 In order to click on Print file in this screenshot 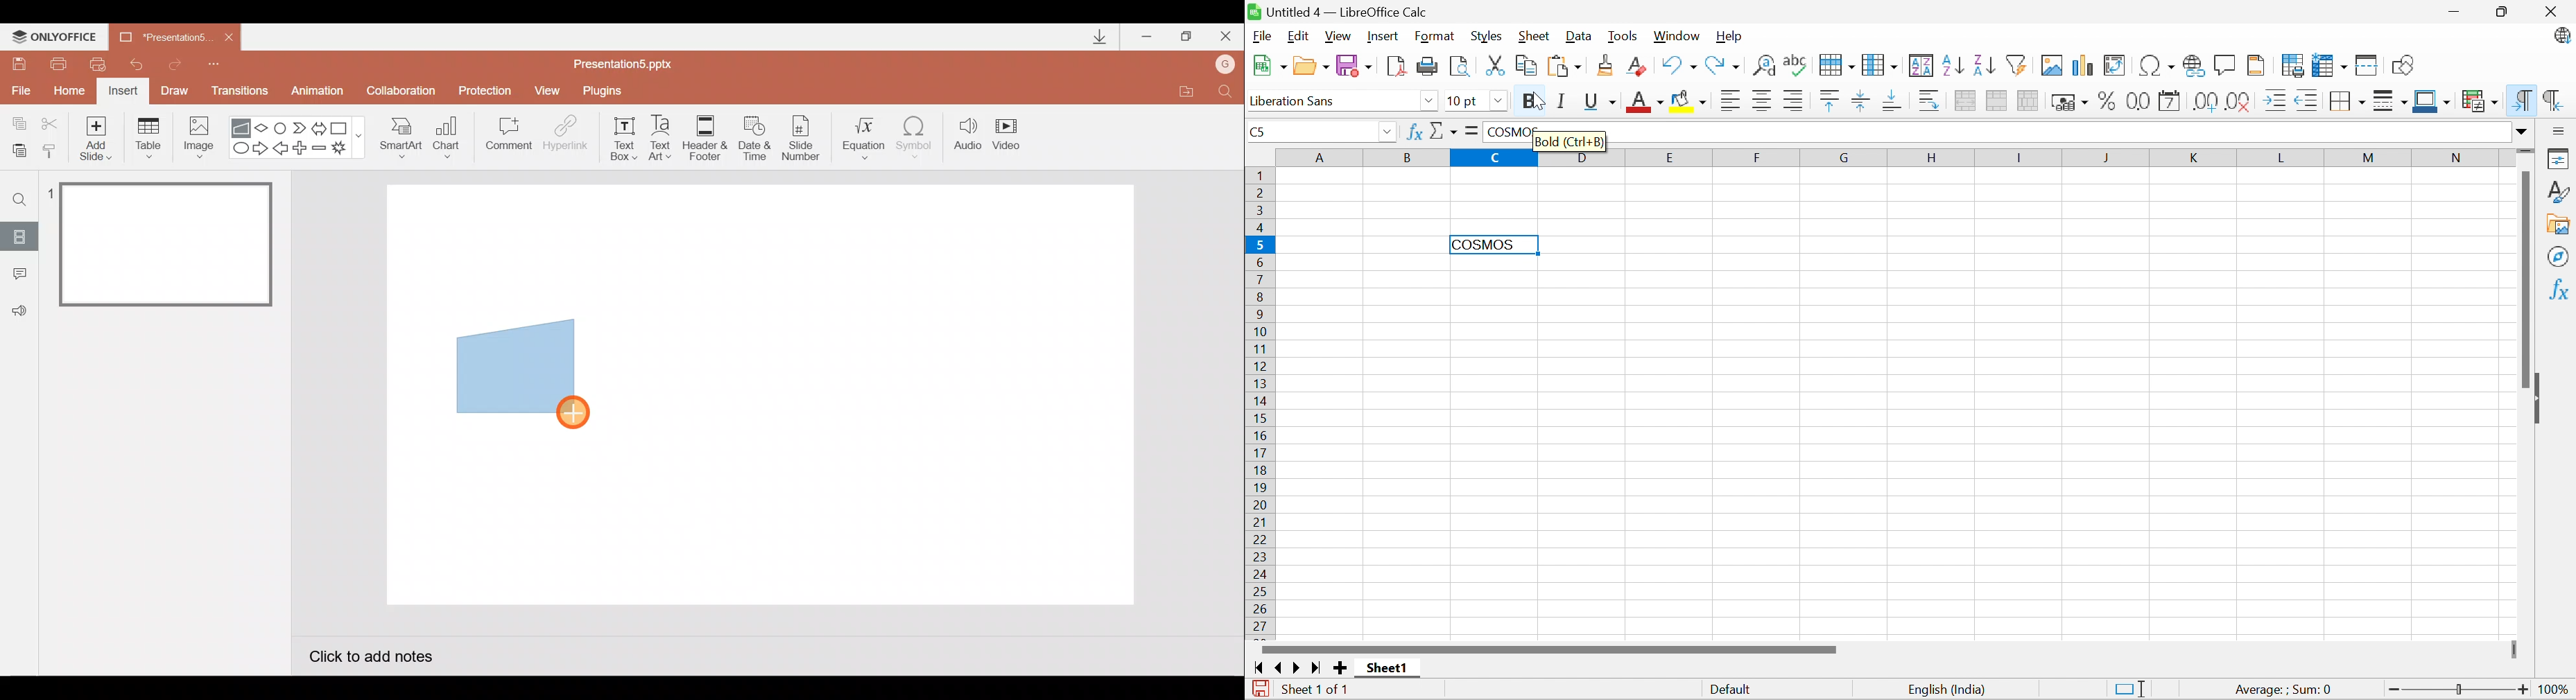, I will do `click(56, 63)`.